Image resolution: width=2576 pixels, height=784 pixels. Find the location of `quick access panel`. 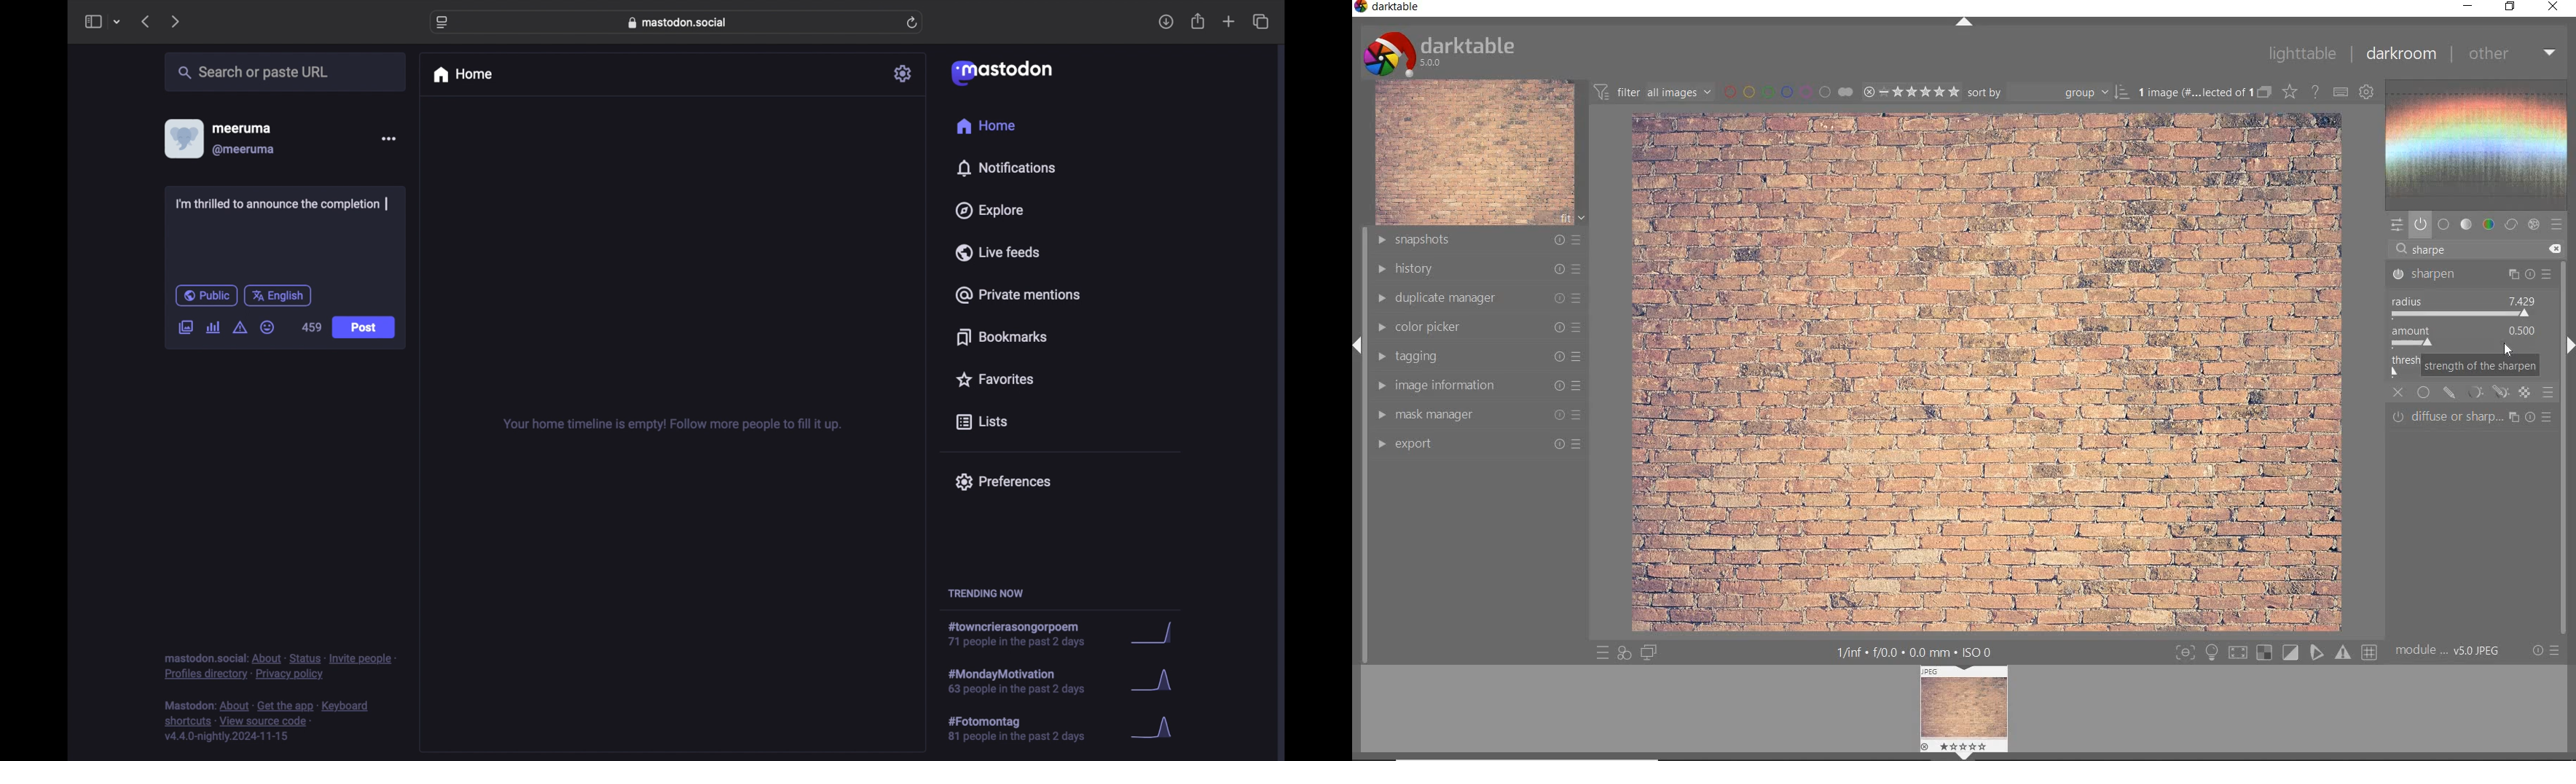

quick access panel is located at coordinates (2398, 226).